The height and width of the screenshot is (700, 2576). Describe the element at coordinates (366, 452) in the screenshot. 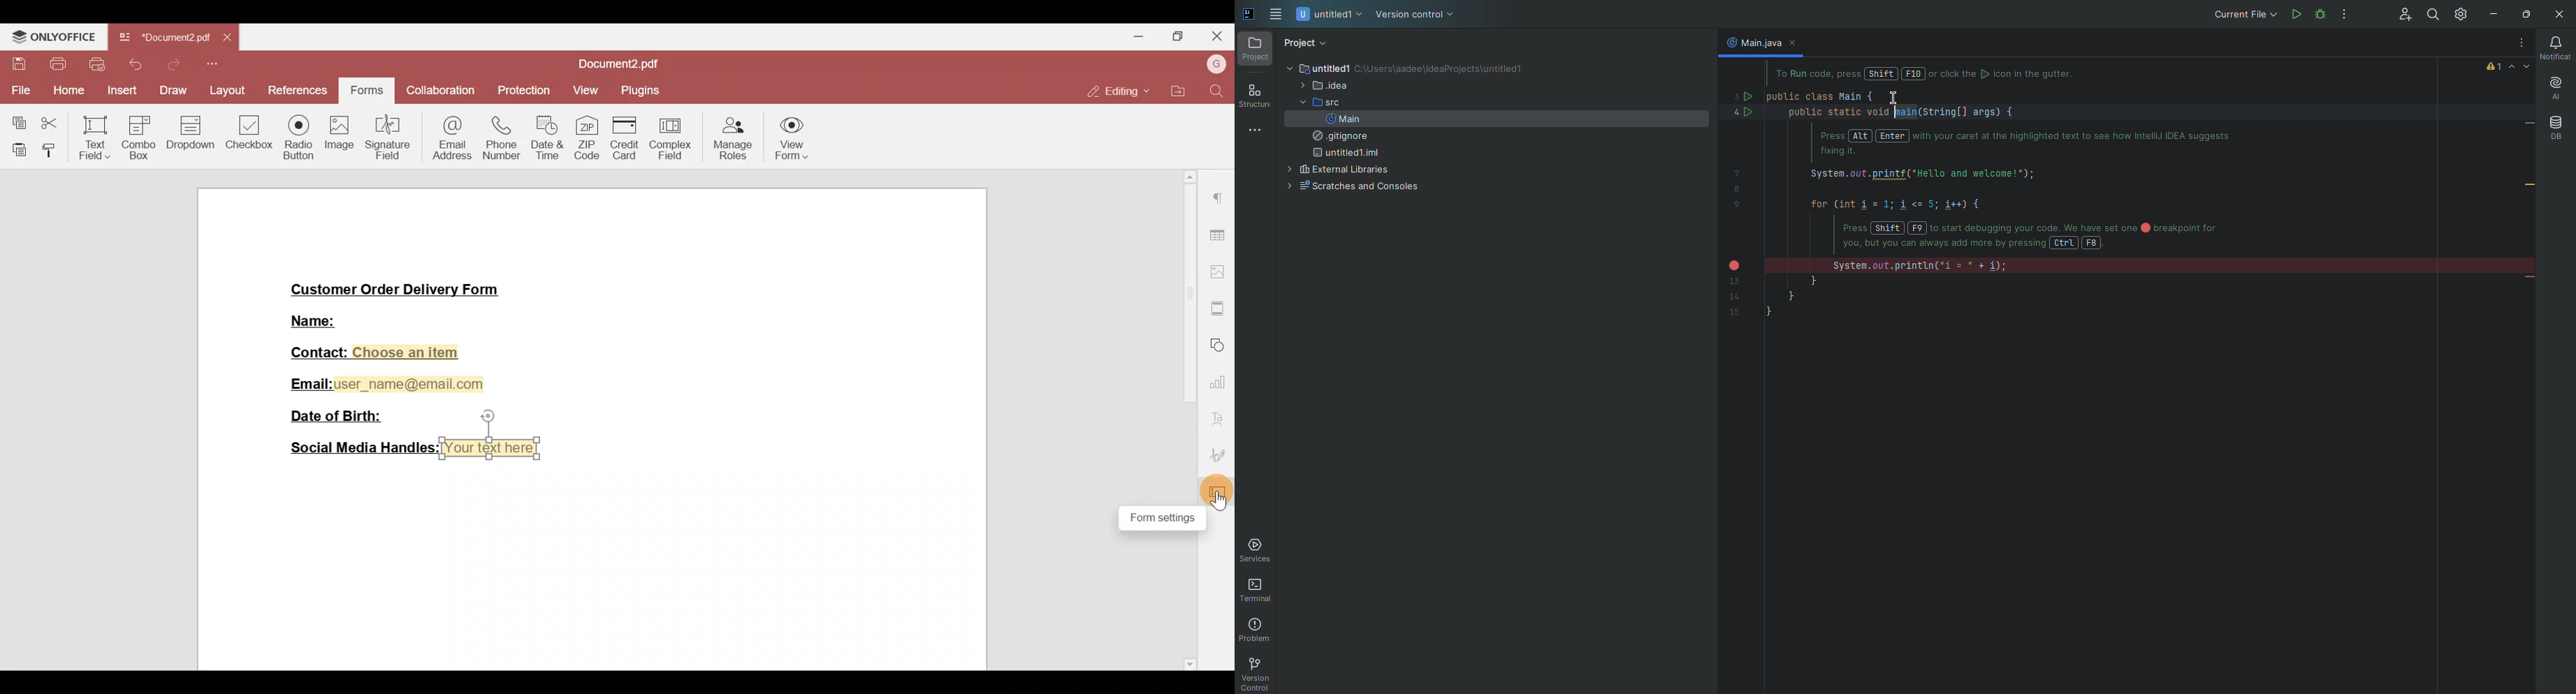

I see `Social Media Handles` at that location.